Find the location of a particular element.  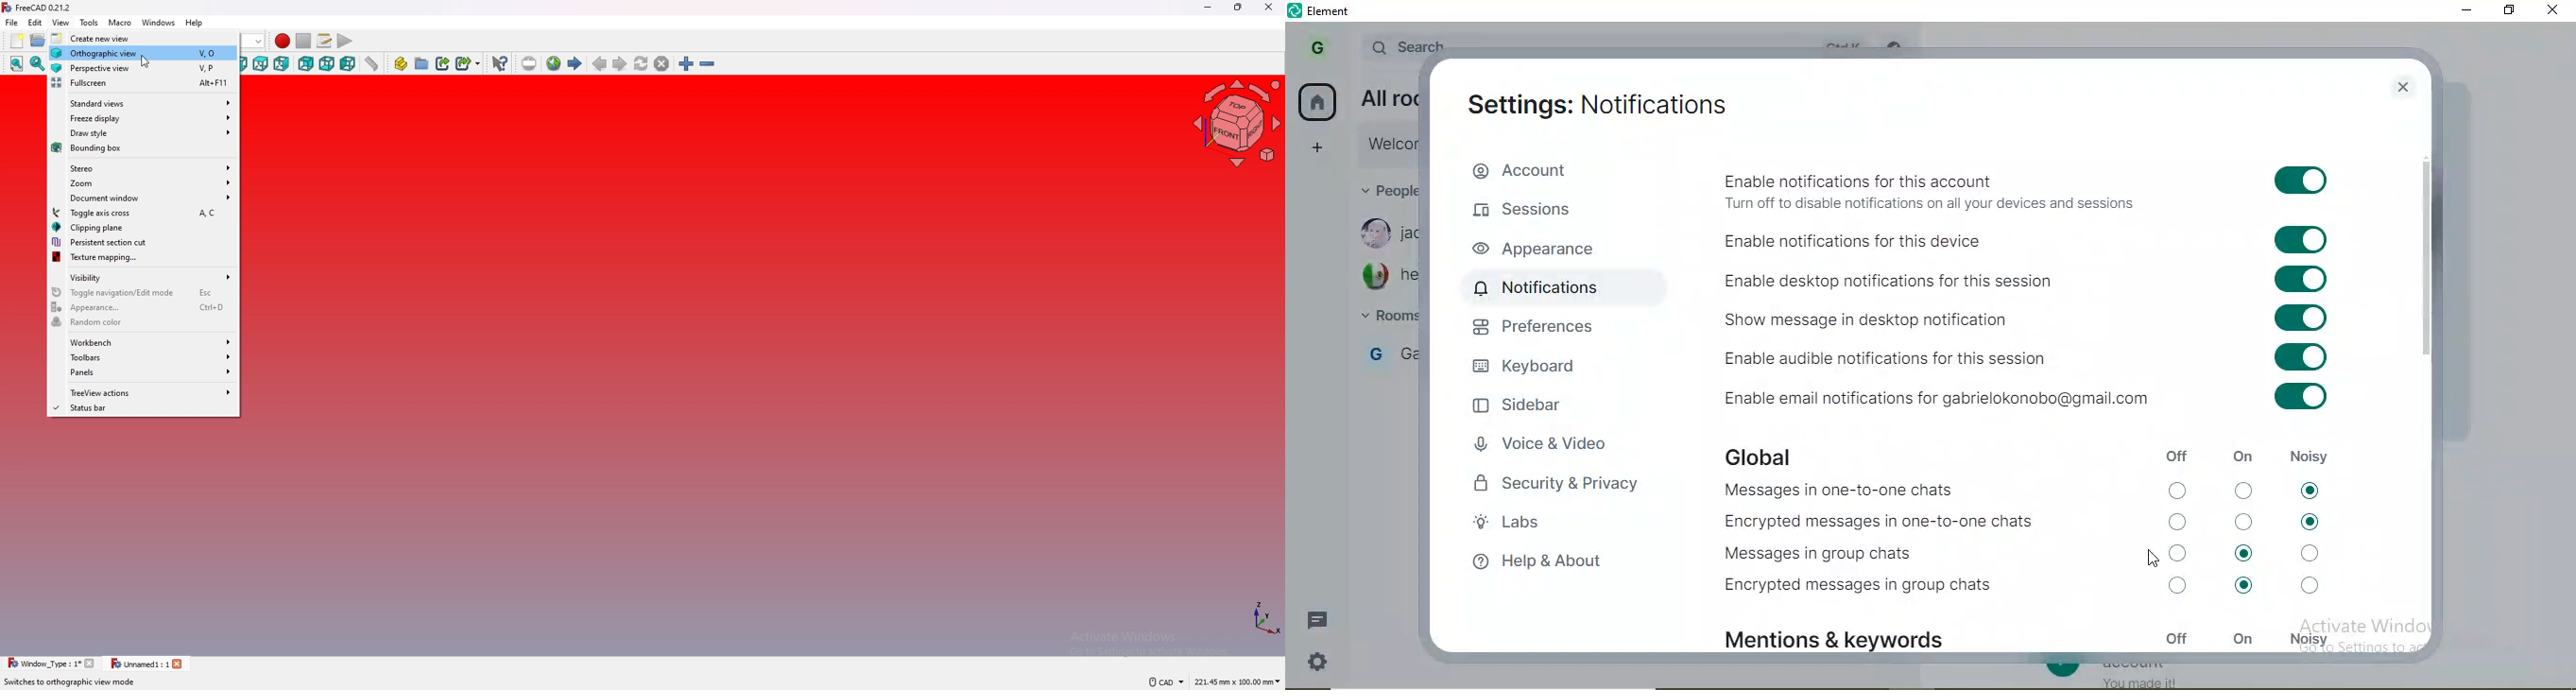

encrypted messages in group chats is located at coordinates (1872, 591).